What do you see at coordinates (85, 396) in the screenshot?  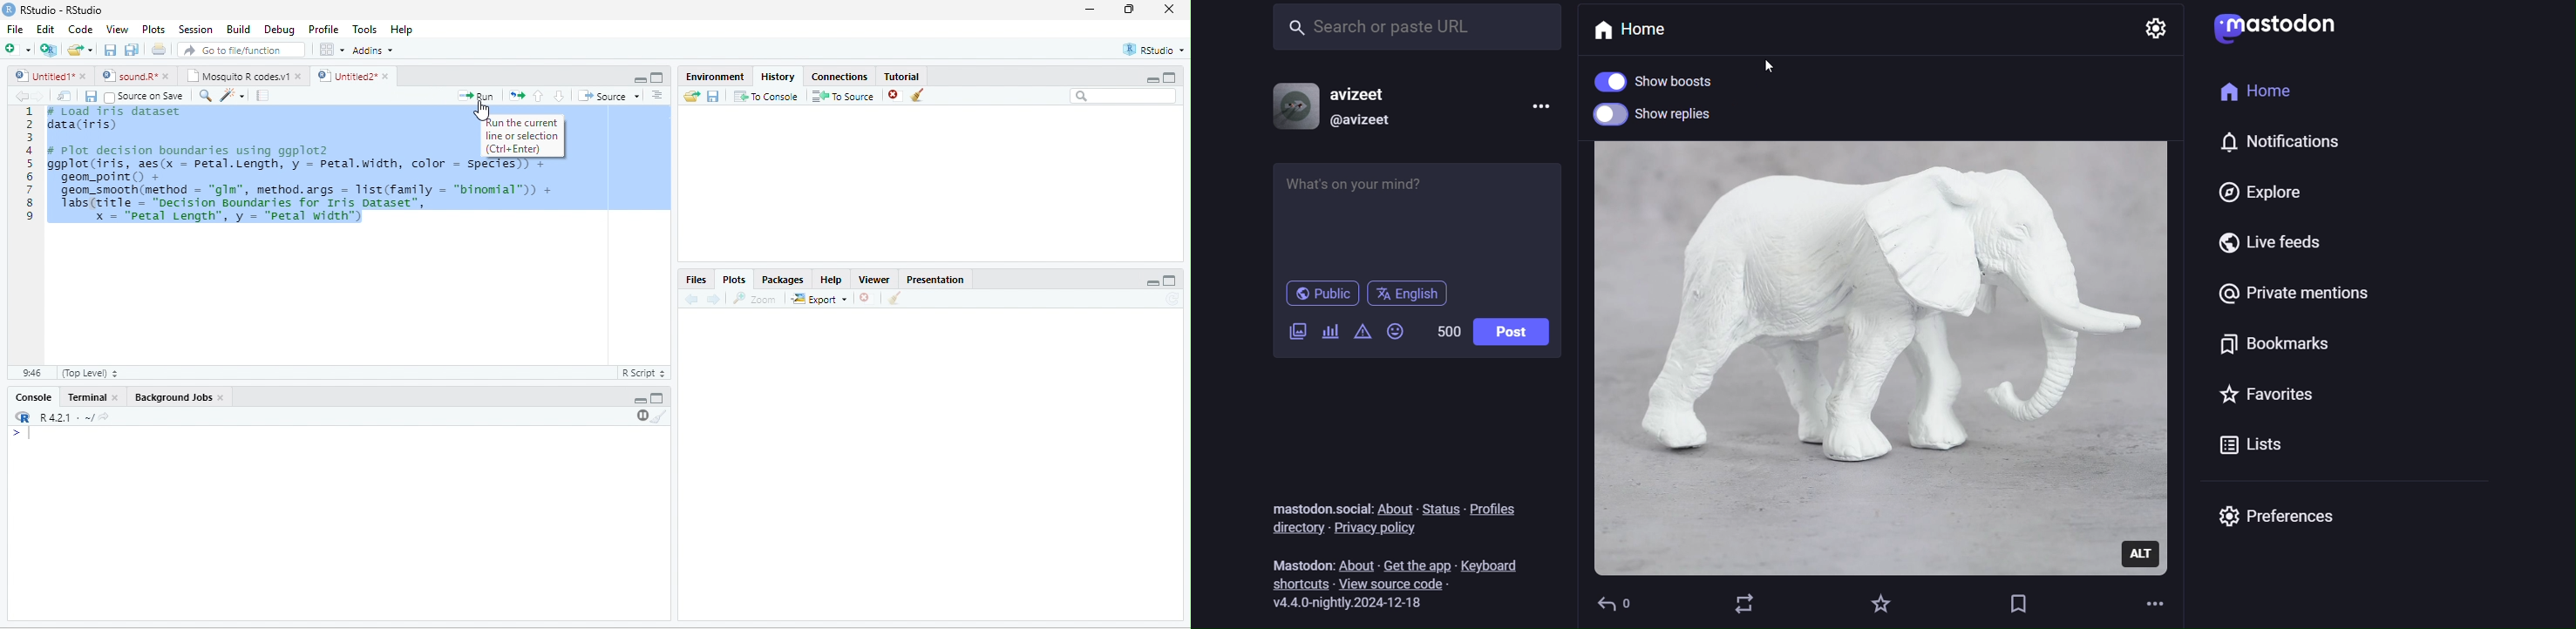 I see `Terminal` at bounding box center [85, 396].